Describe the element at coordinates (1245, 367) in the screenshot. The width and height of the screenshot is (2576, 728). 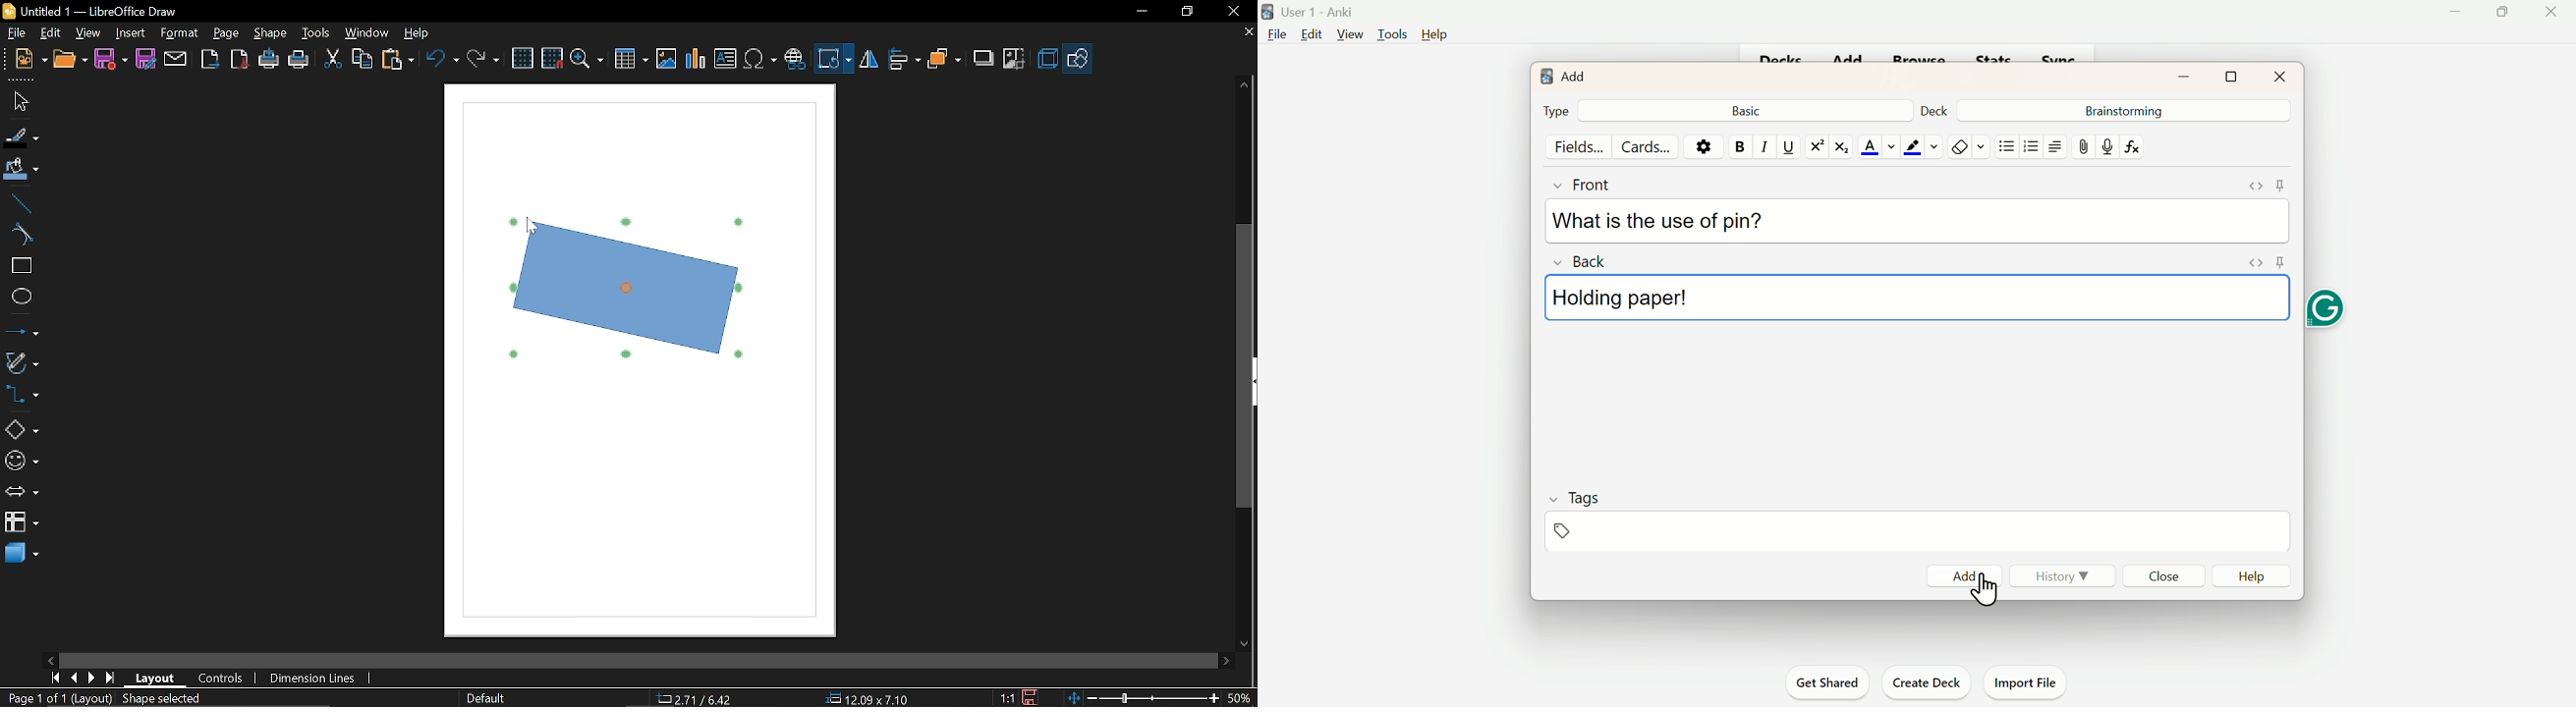
I see `vertical scrollbar` at that location.